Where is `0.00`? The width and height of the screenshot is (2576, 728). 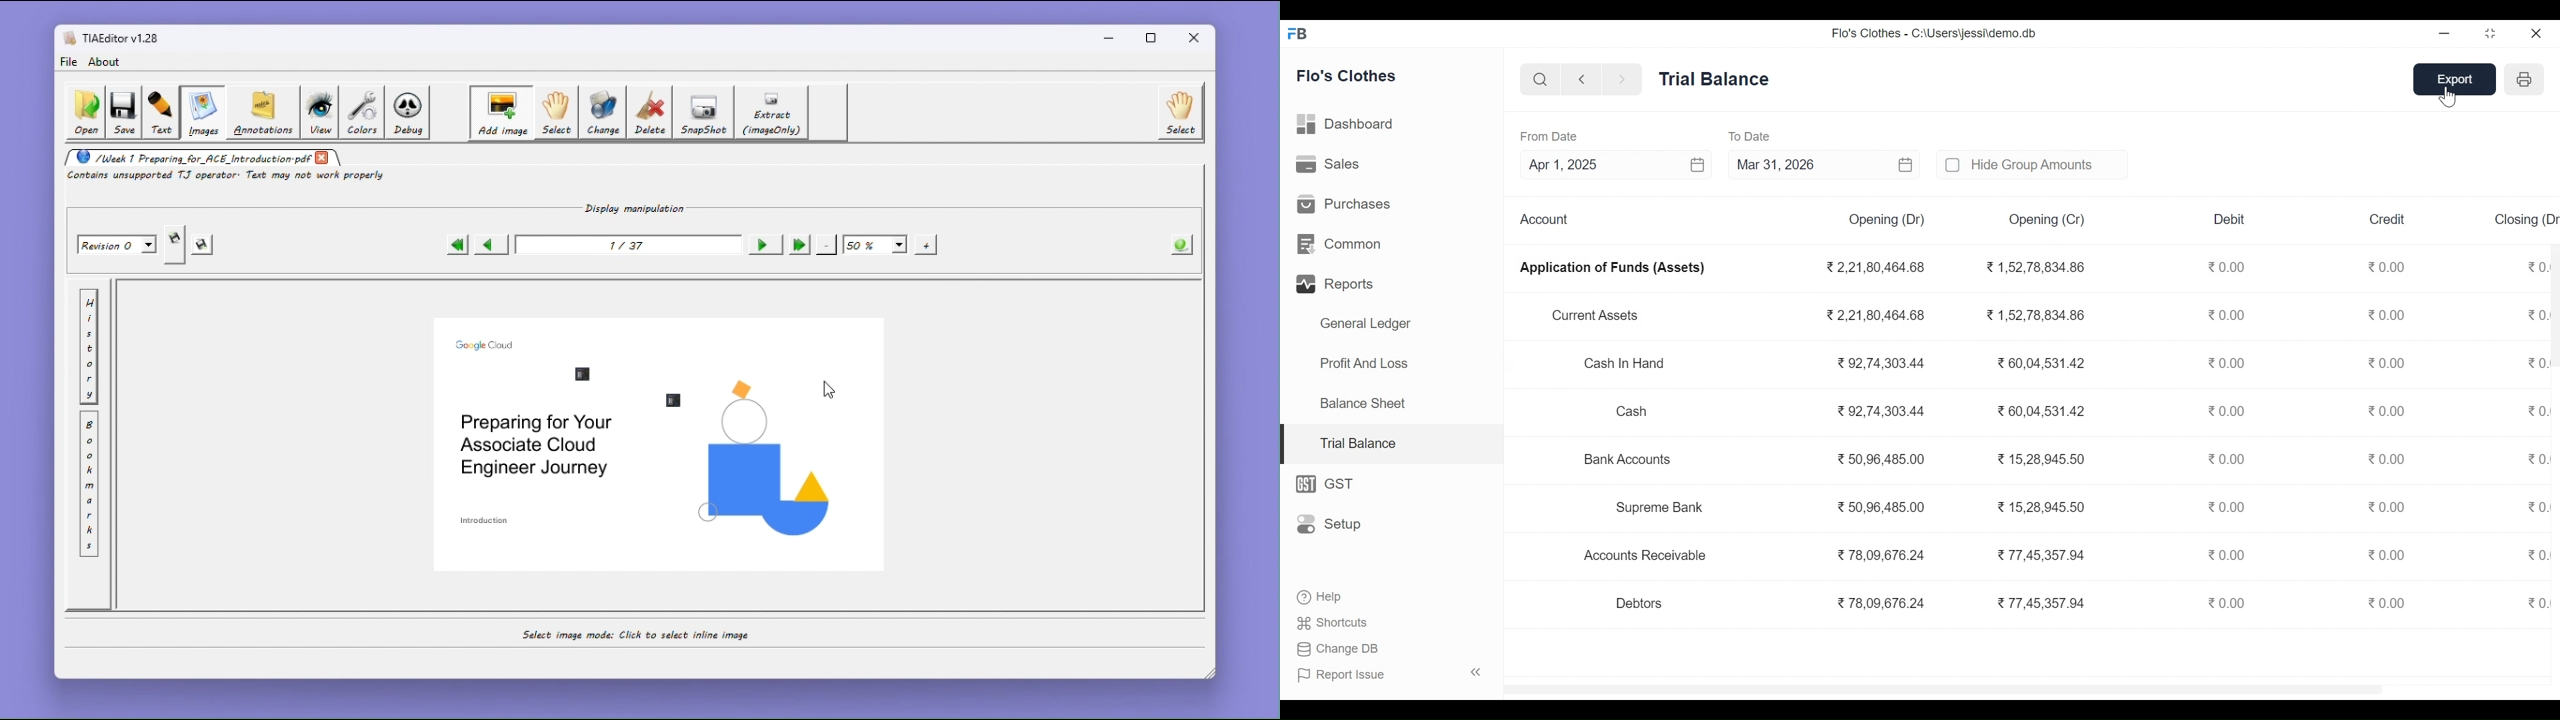
0.00 is located at coordinates (2389, 602).